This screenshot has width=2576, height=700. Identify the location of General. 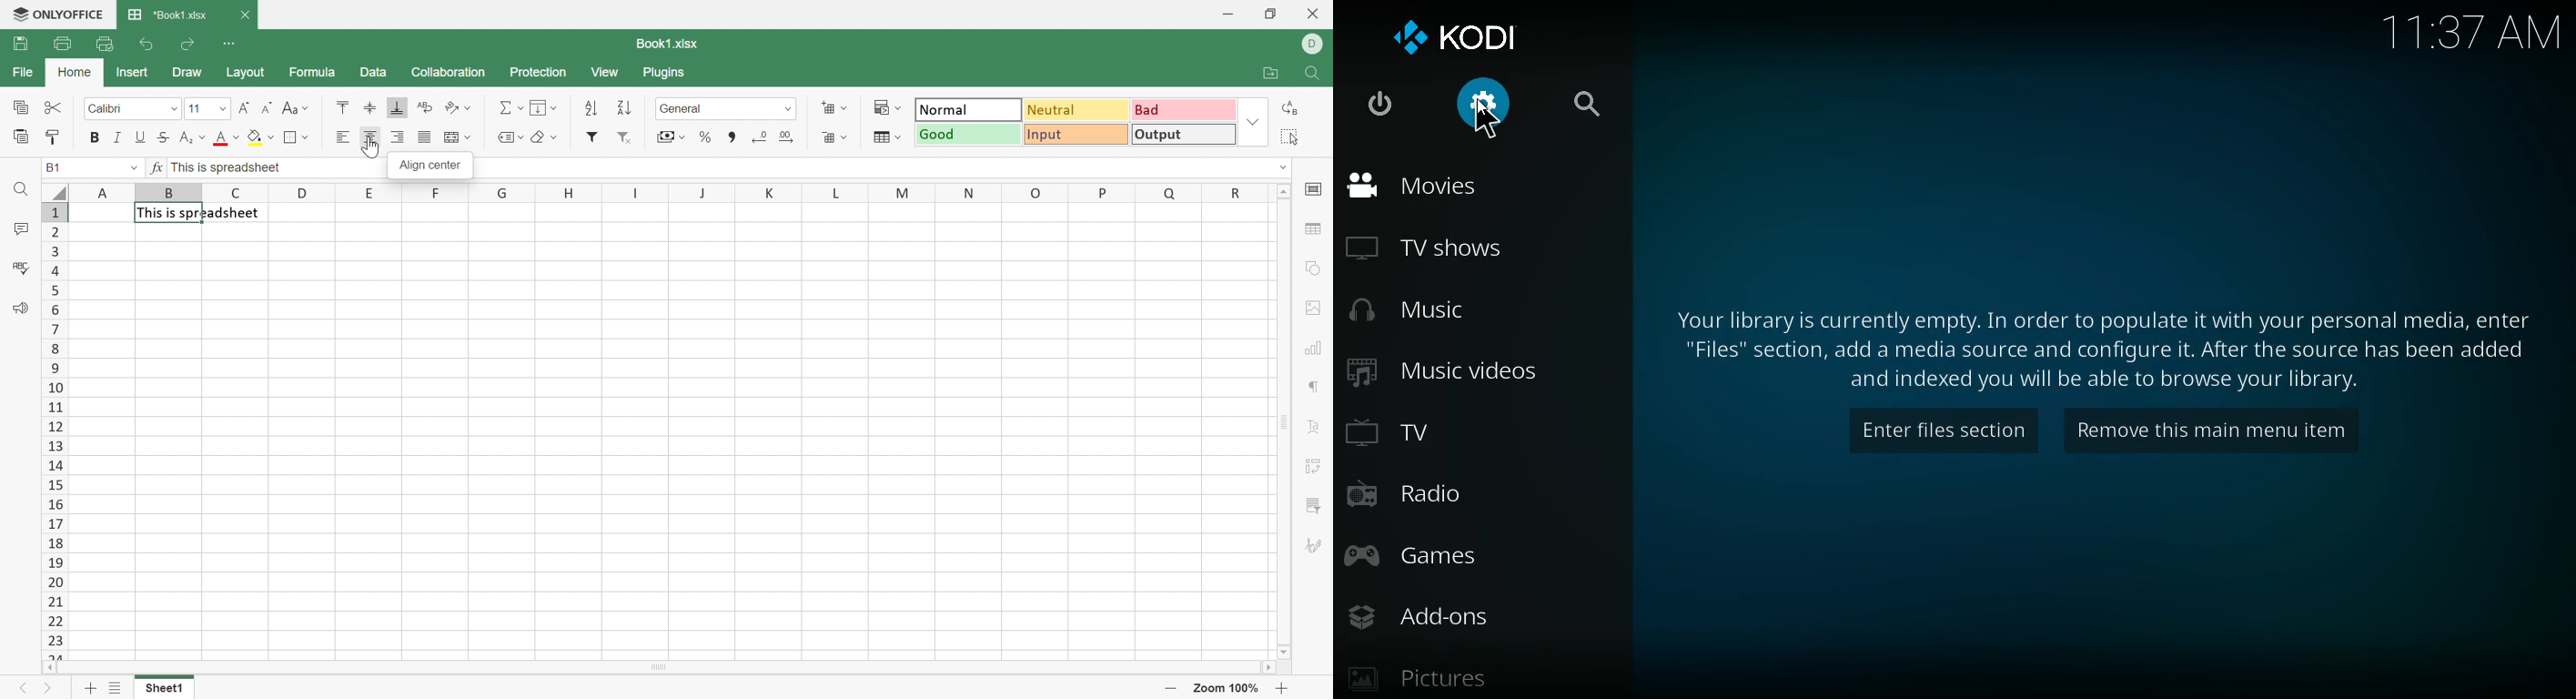
(683, 107).